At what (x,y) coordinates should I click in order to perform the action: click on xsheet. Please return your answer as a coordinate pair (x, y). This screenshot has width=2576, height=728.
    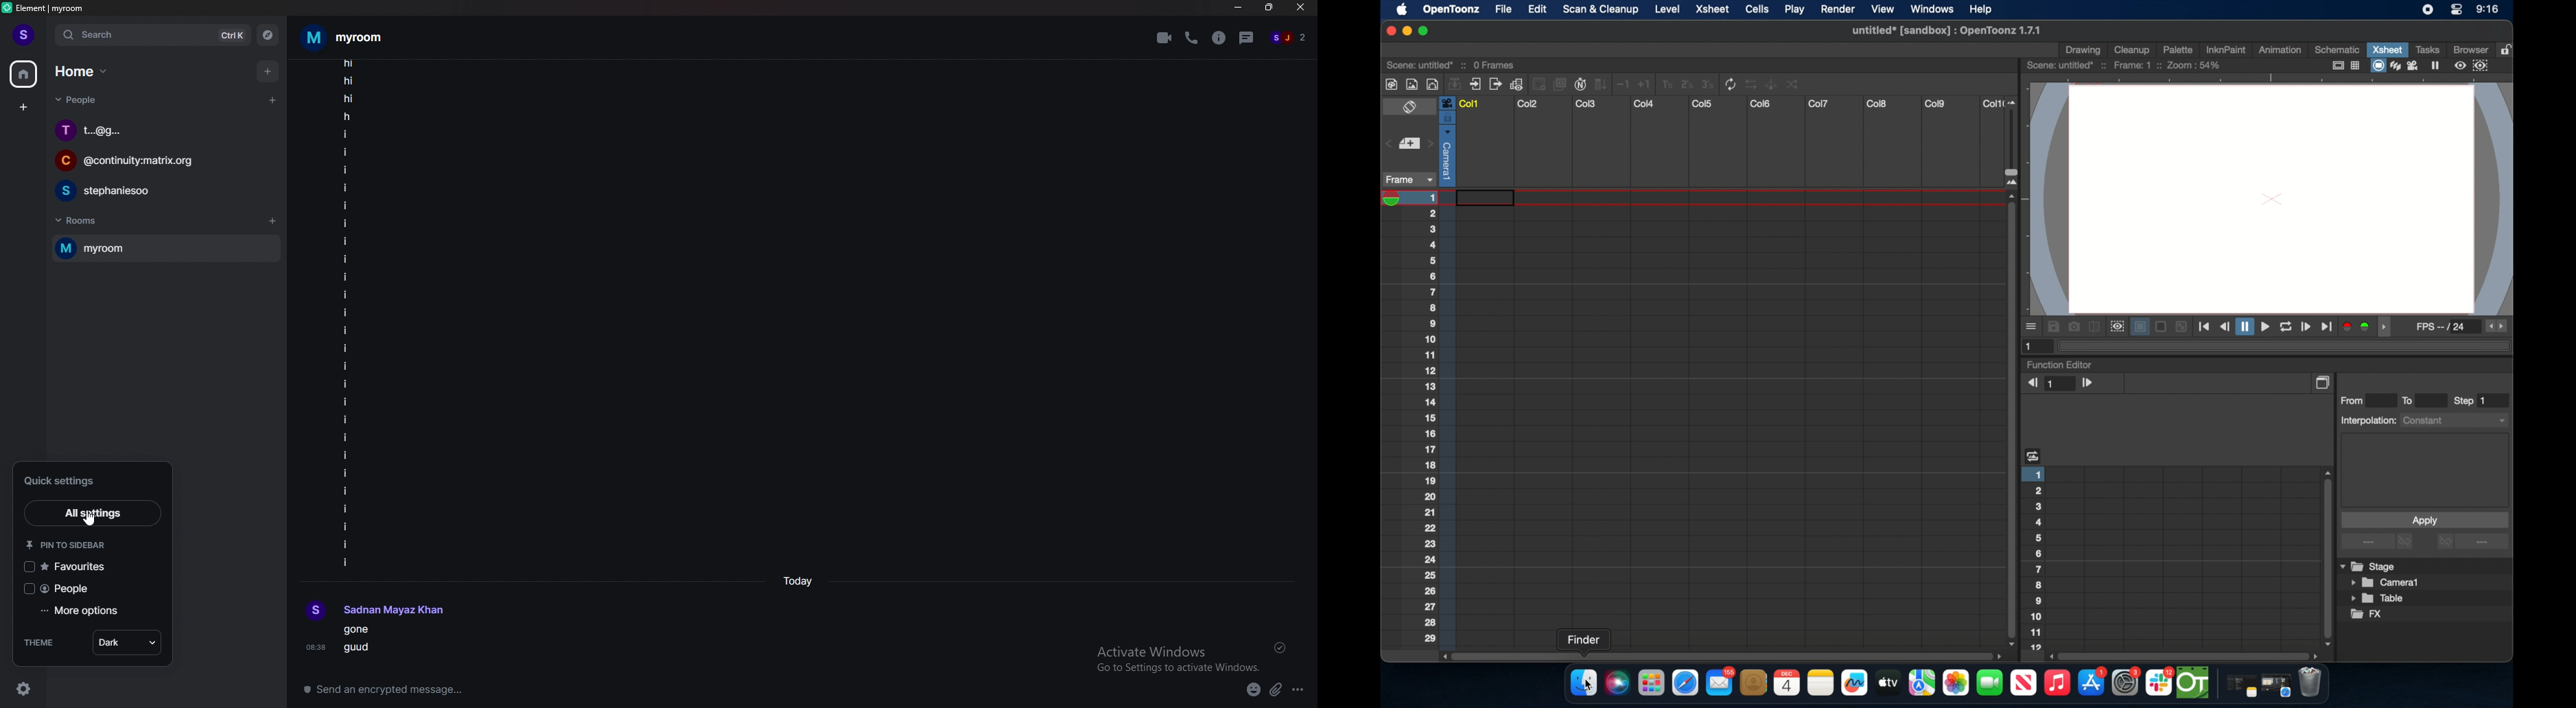
    Looking at the image, I should click on (1714, 10).